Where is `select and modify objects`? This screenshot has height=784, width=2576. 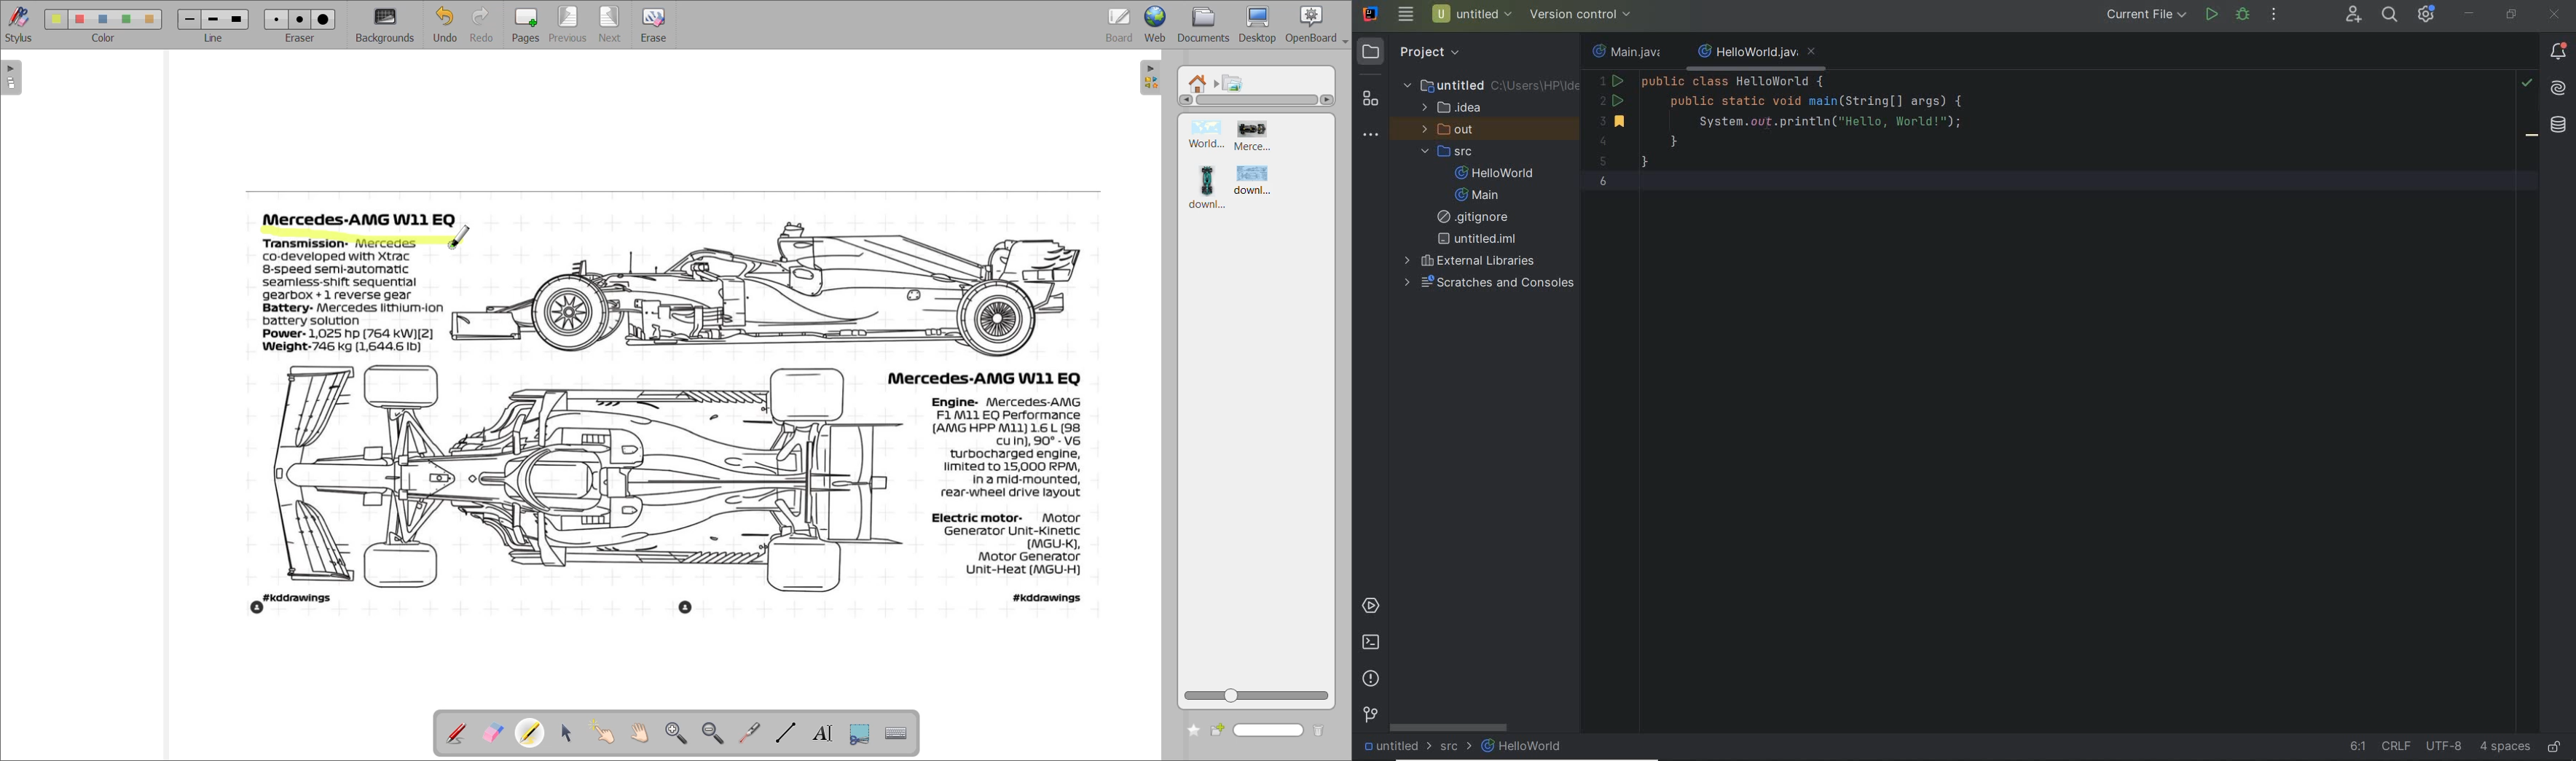
select and modify objects is located at coordinates (571, 734).